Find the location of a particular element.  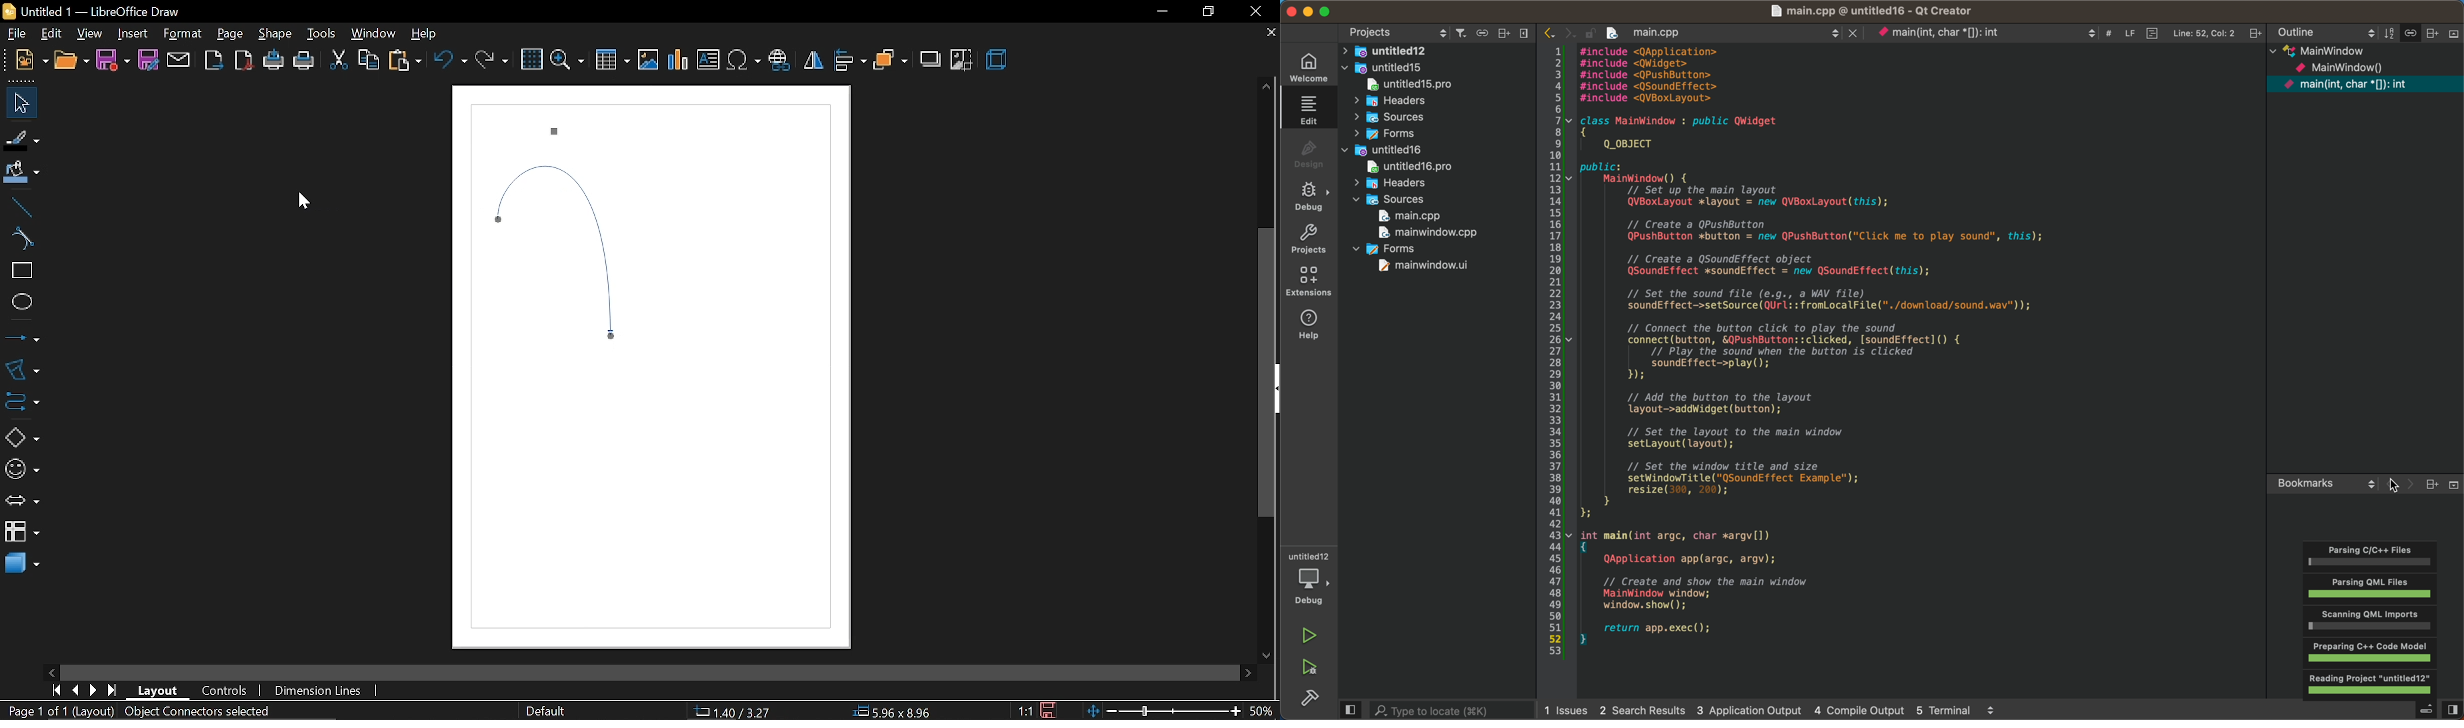

build is located at coordinates (1309, 698).